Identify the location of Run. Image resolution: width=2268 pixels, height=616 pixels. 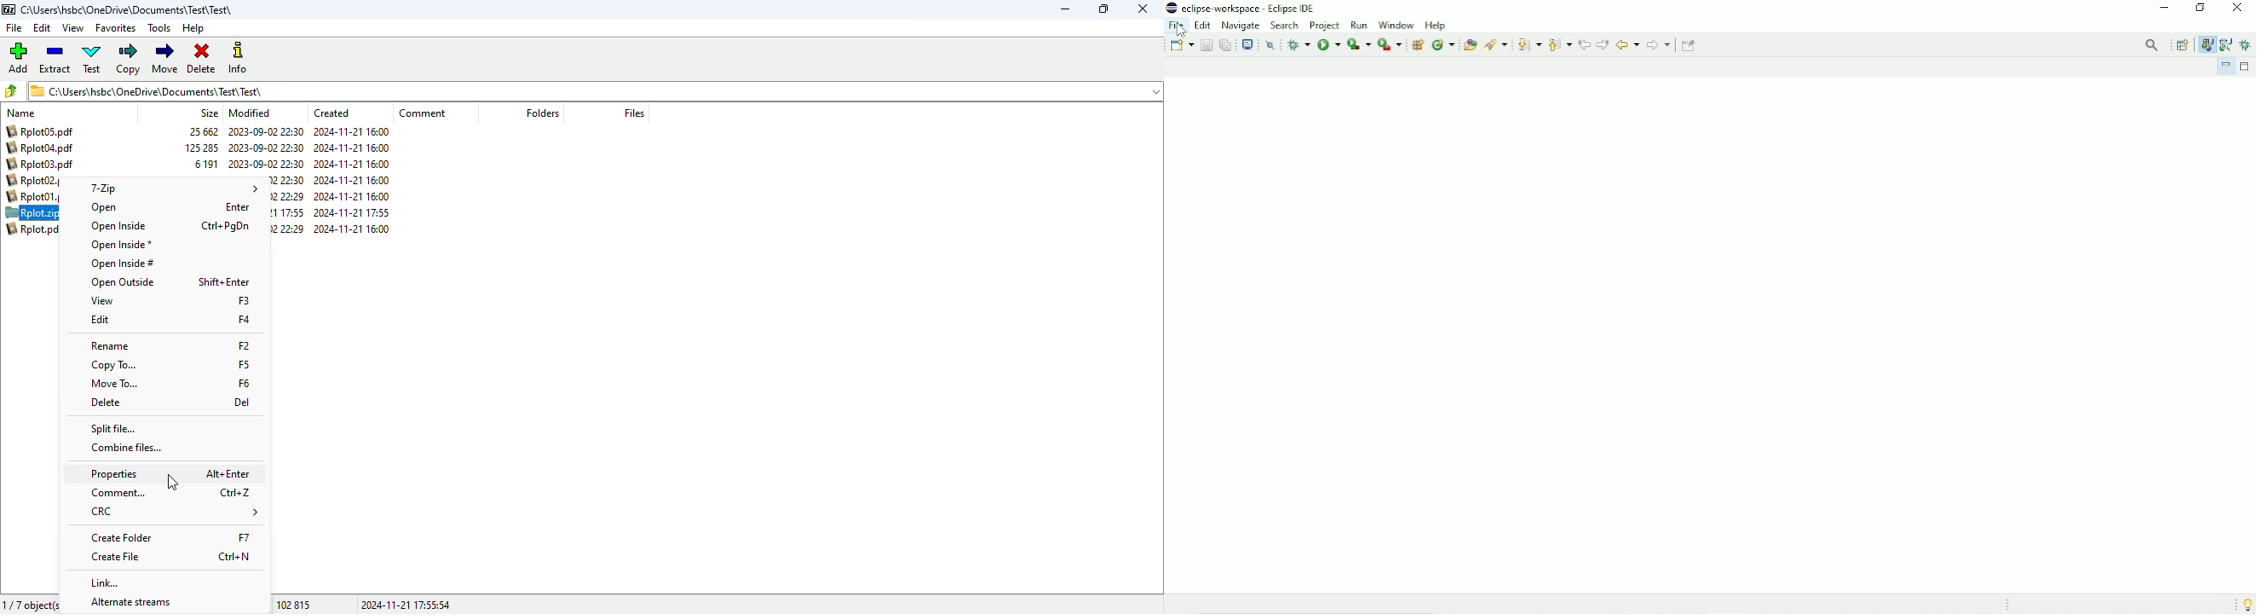
(1329, 44).